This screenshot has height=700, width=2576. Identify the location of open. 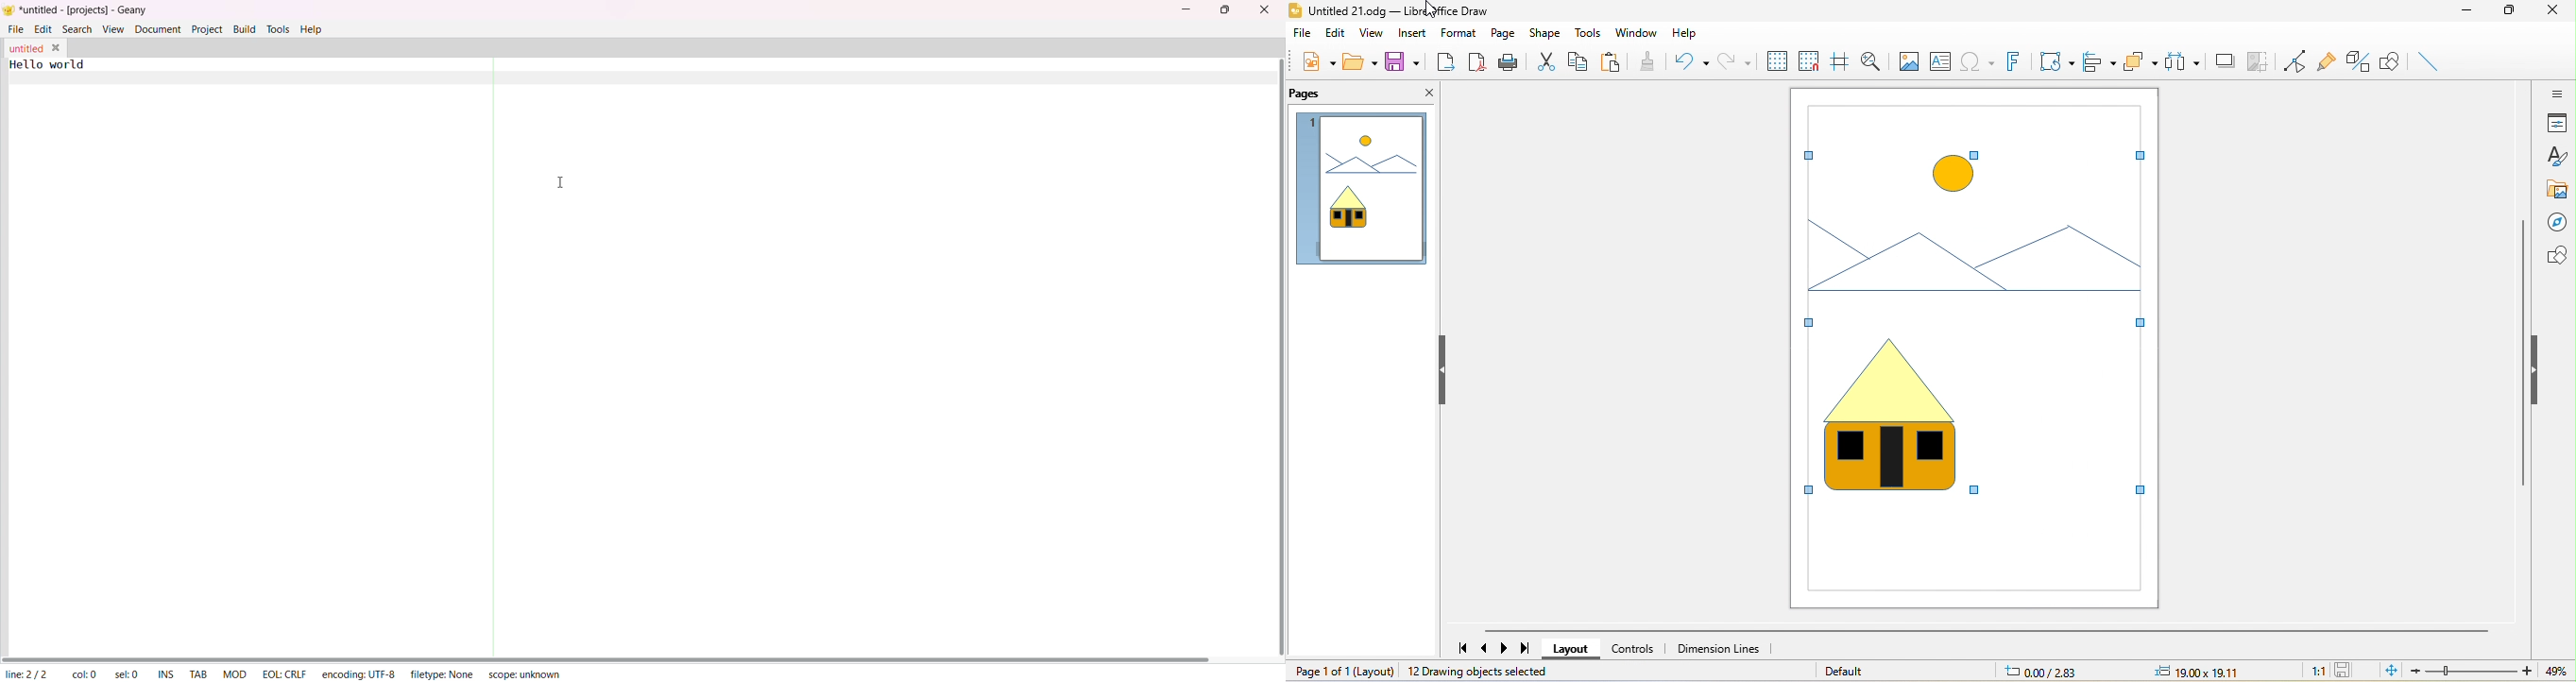
(1360, 62).